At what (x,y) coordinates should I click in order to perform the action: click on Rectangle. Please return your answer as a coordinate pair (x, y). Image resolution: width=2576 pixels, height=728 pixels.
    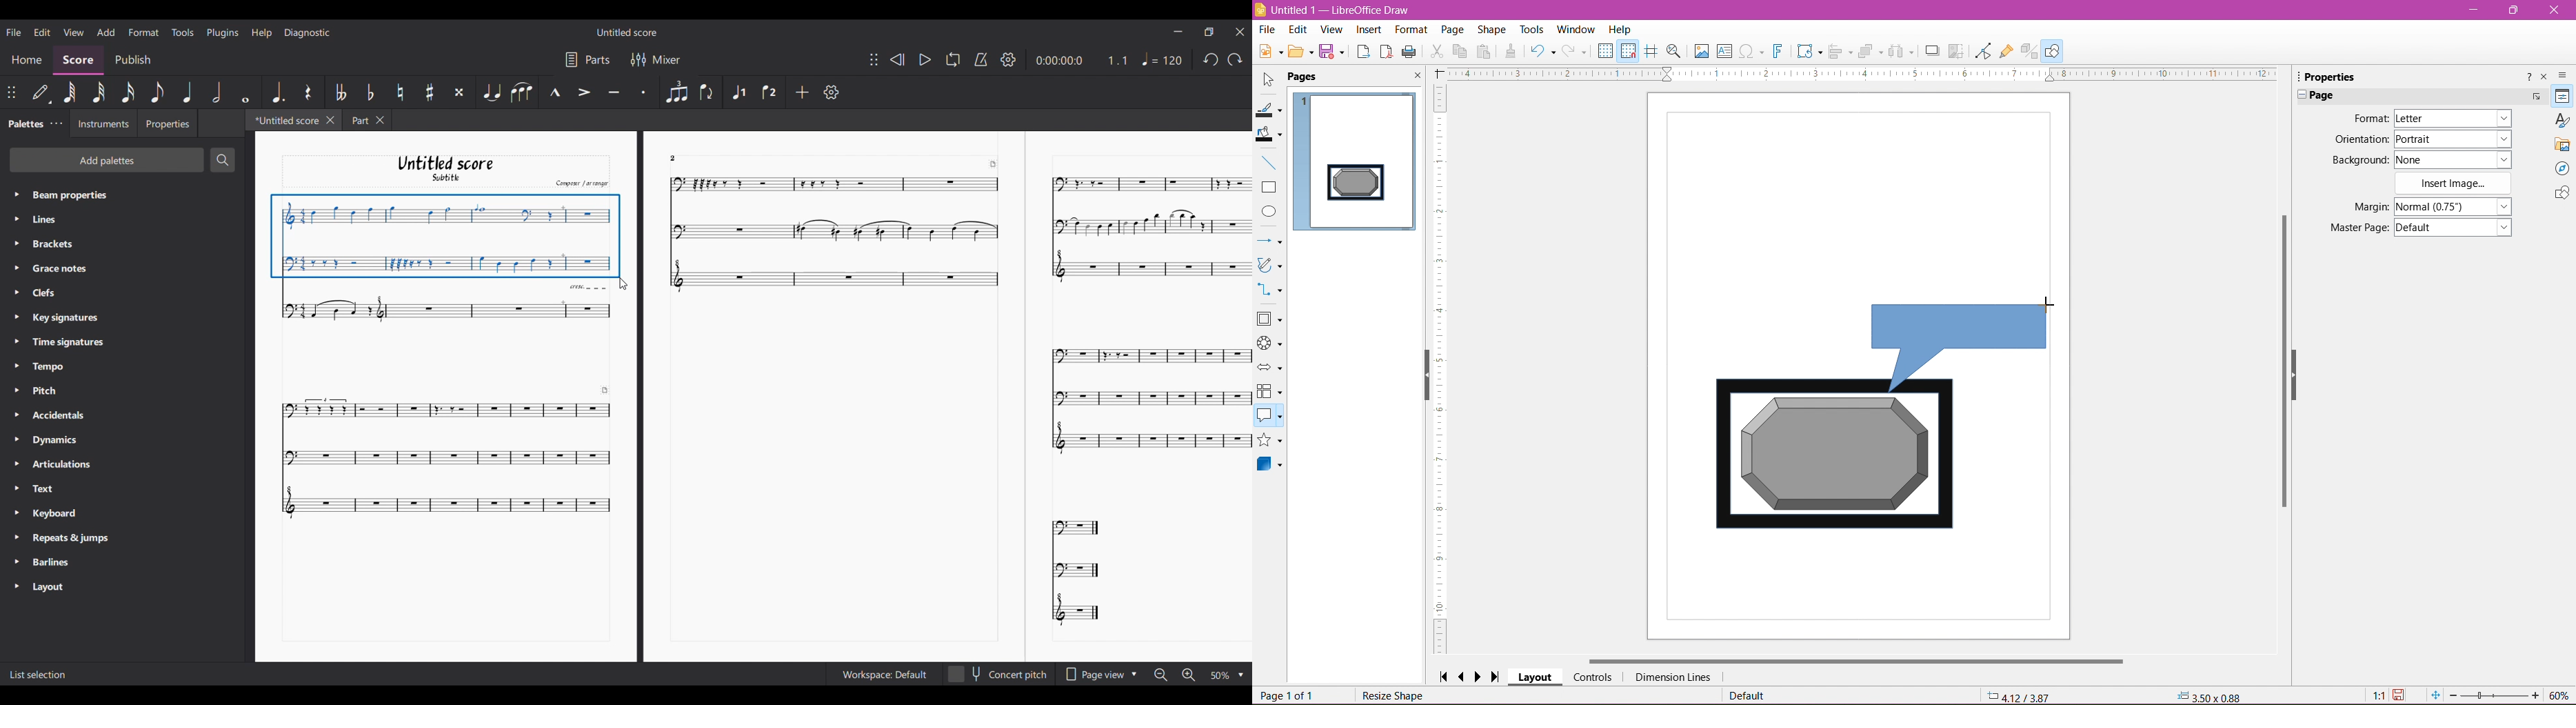
    Looking at the image, I should click on (1269, 188).